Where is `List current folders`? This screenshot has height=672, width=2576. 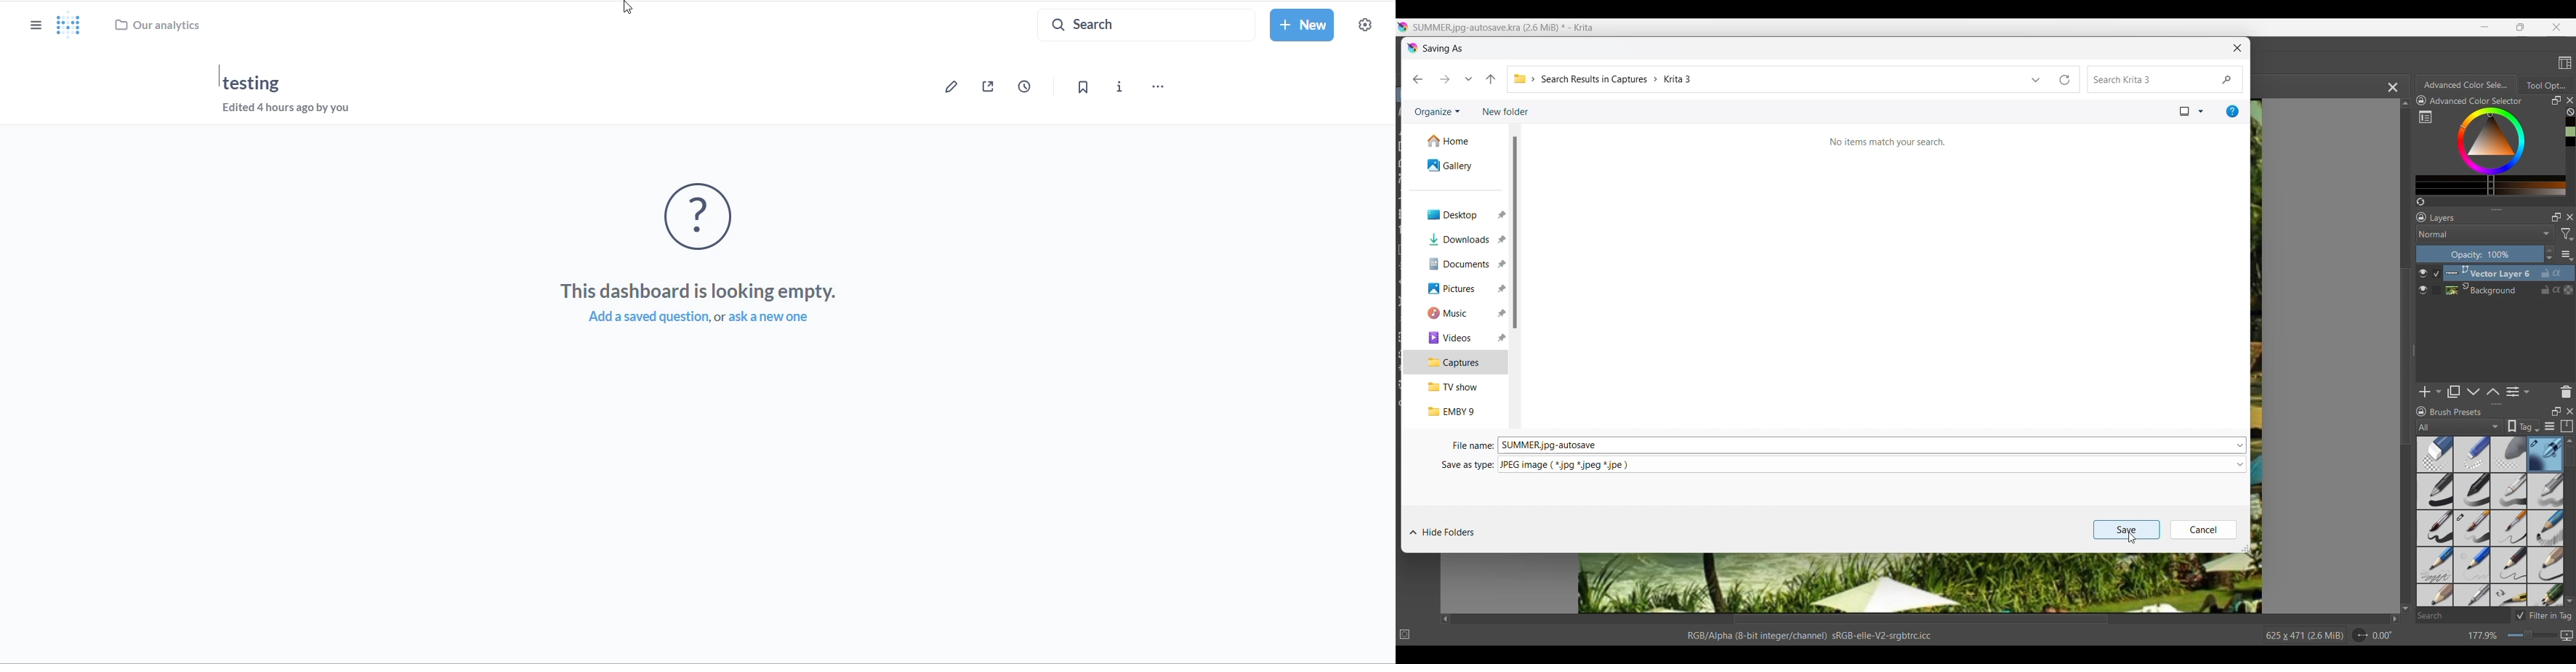 List current folders is located at coordinates (2036, 79).